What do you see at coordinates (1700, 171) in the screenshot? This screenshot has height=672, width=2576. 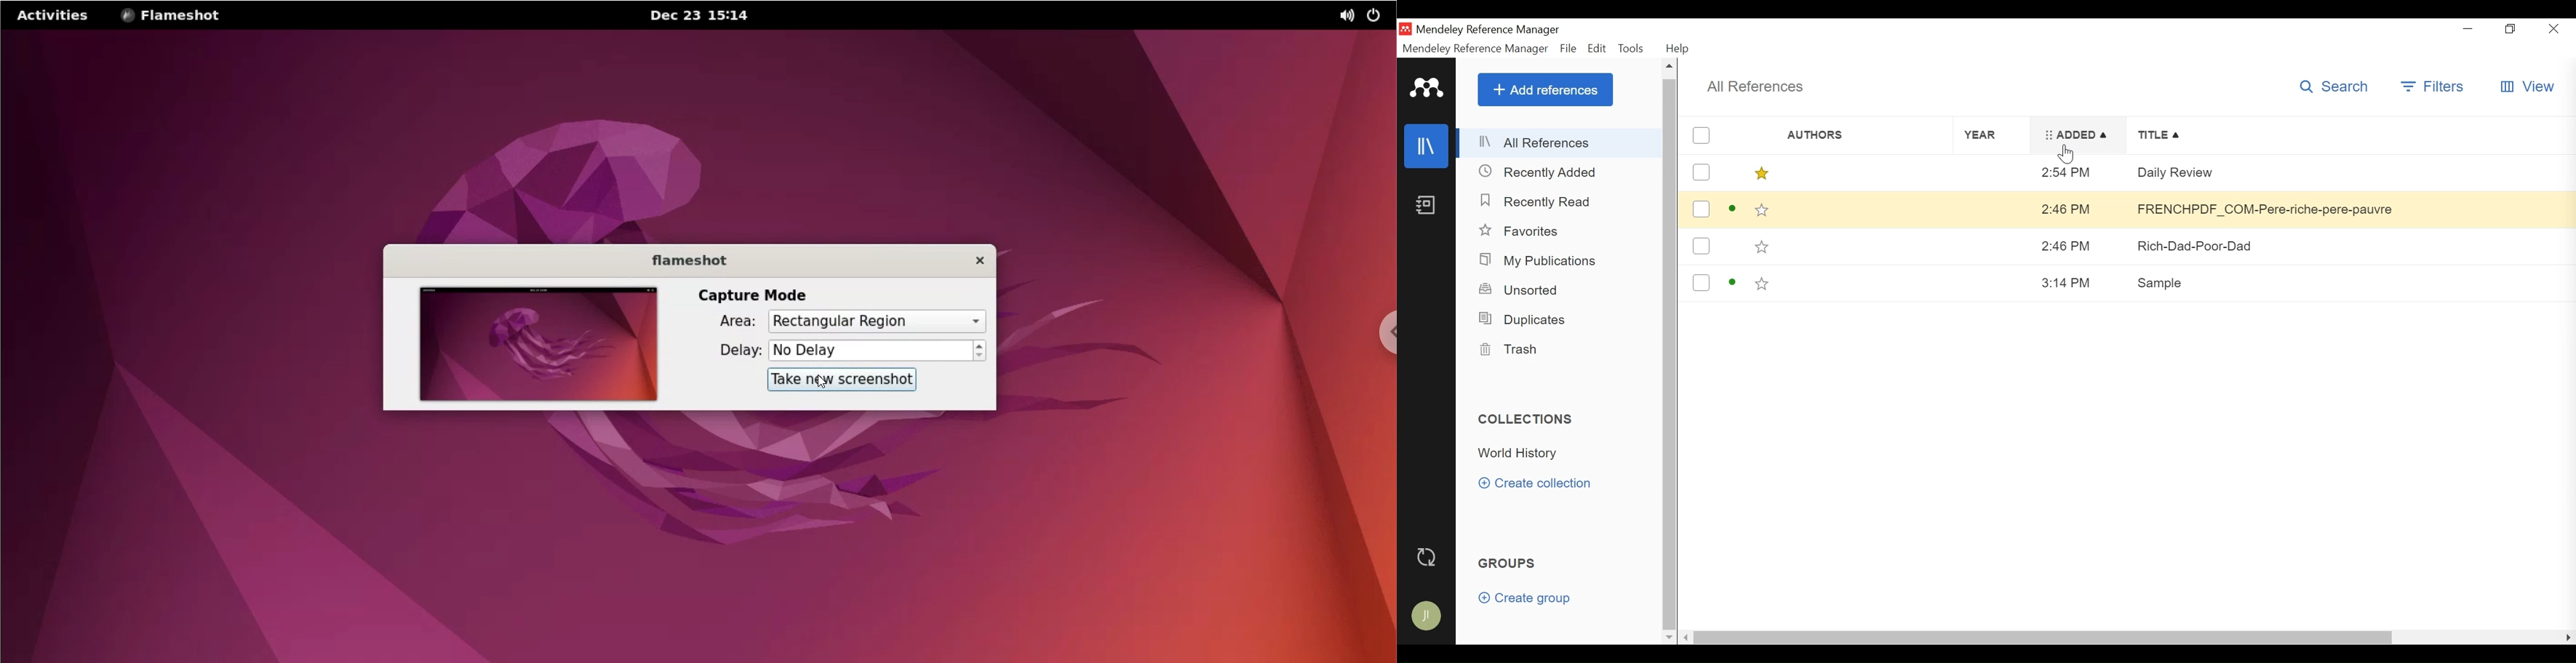 I see `(un)select` at bounding box center [1700, 171].